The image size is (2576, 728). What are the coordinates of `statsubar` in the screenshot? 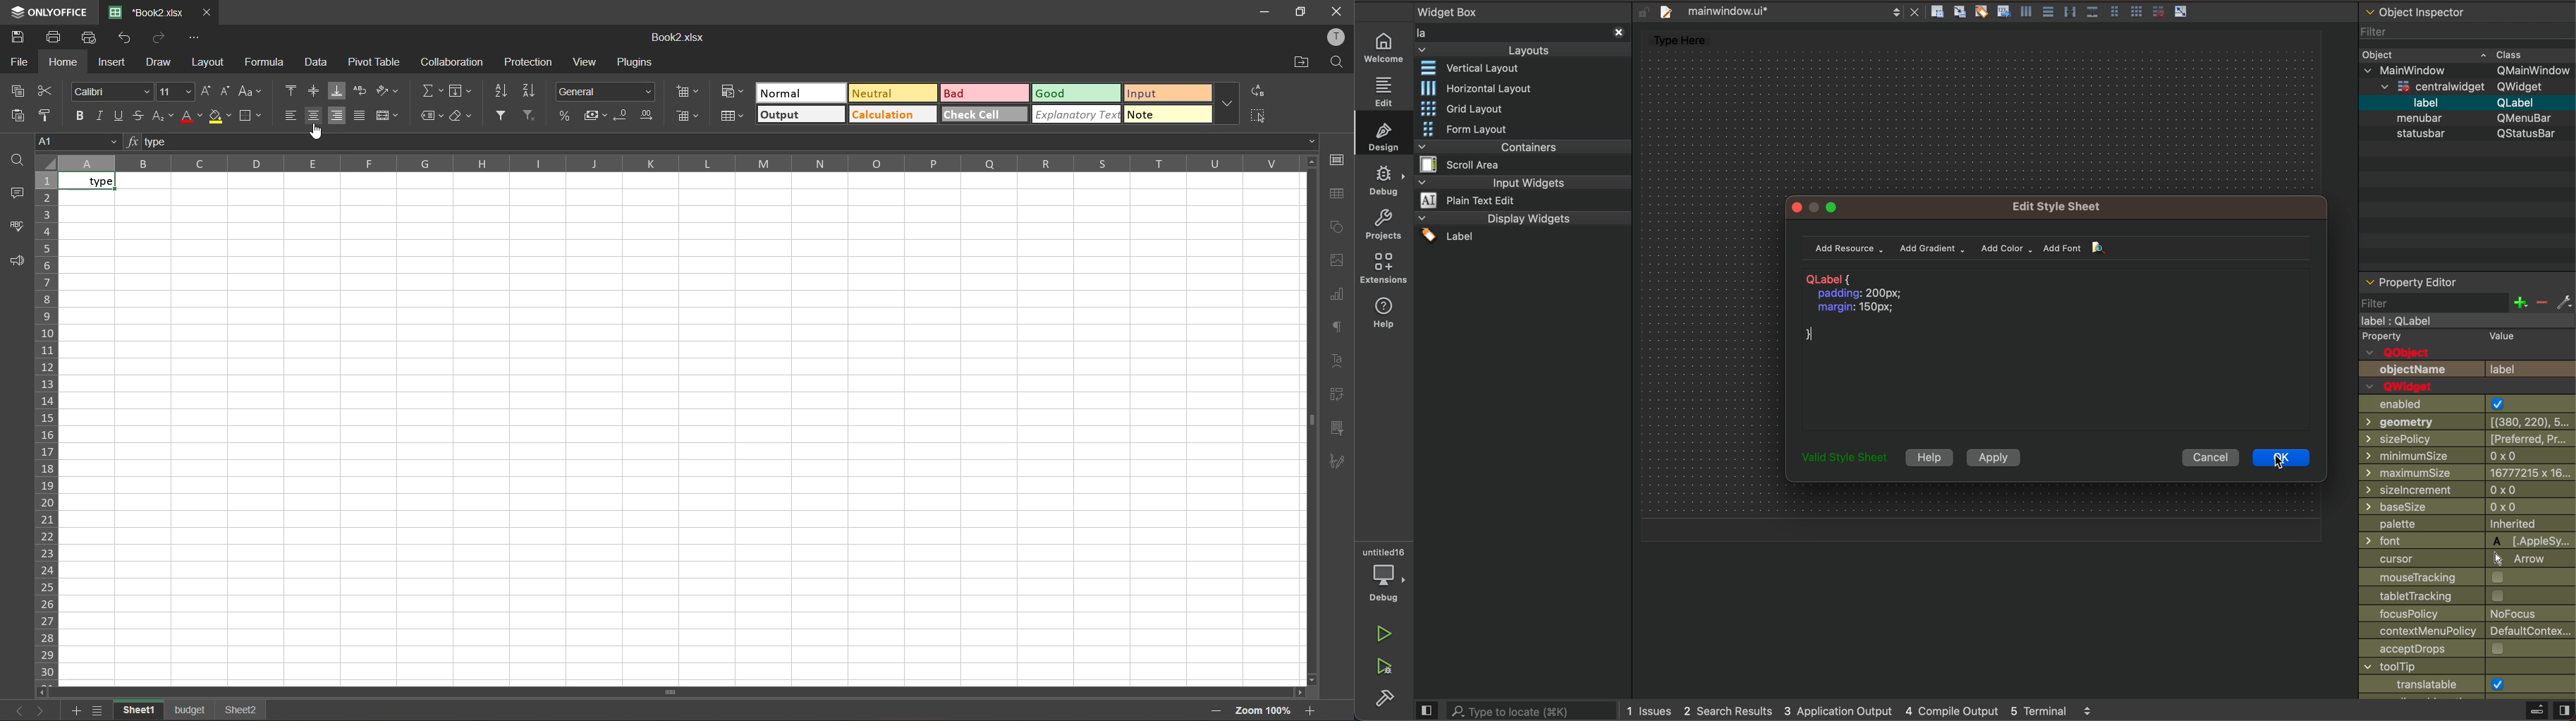 It's located at (2466, 134).